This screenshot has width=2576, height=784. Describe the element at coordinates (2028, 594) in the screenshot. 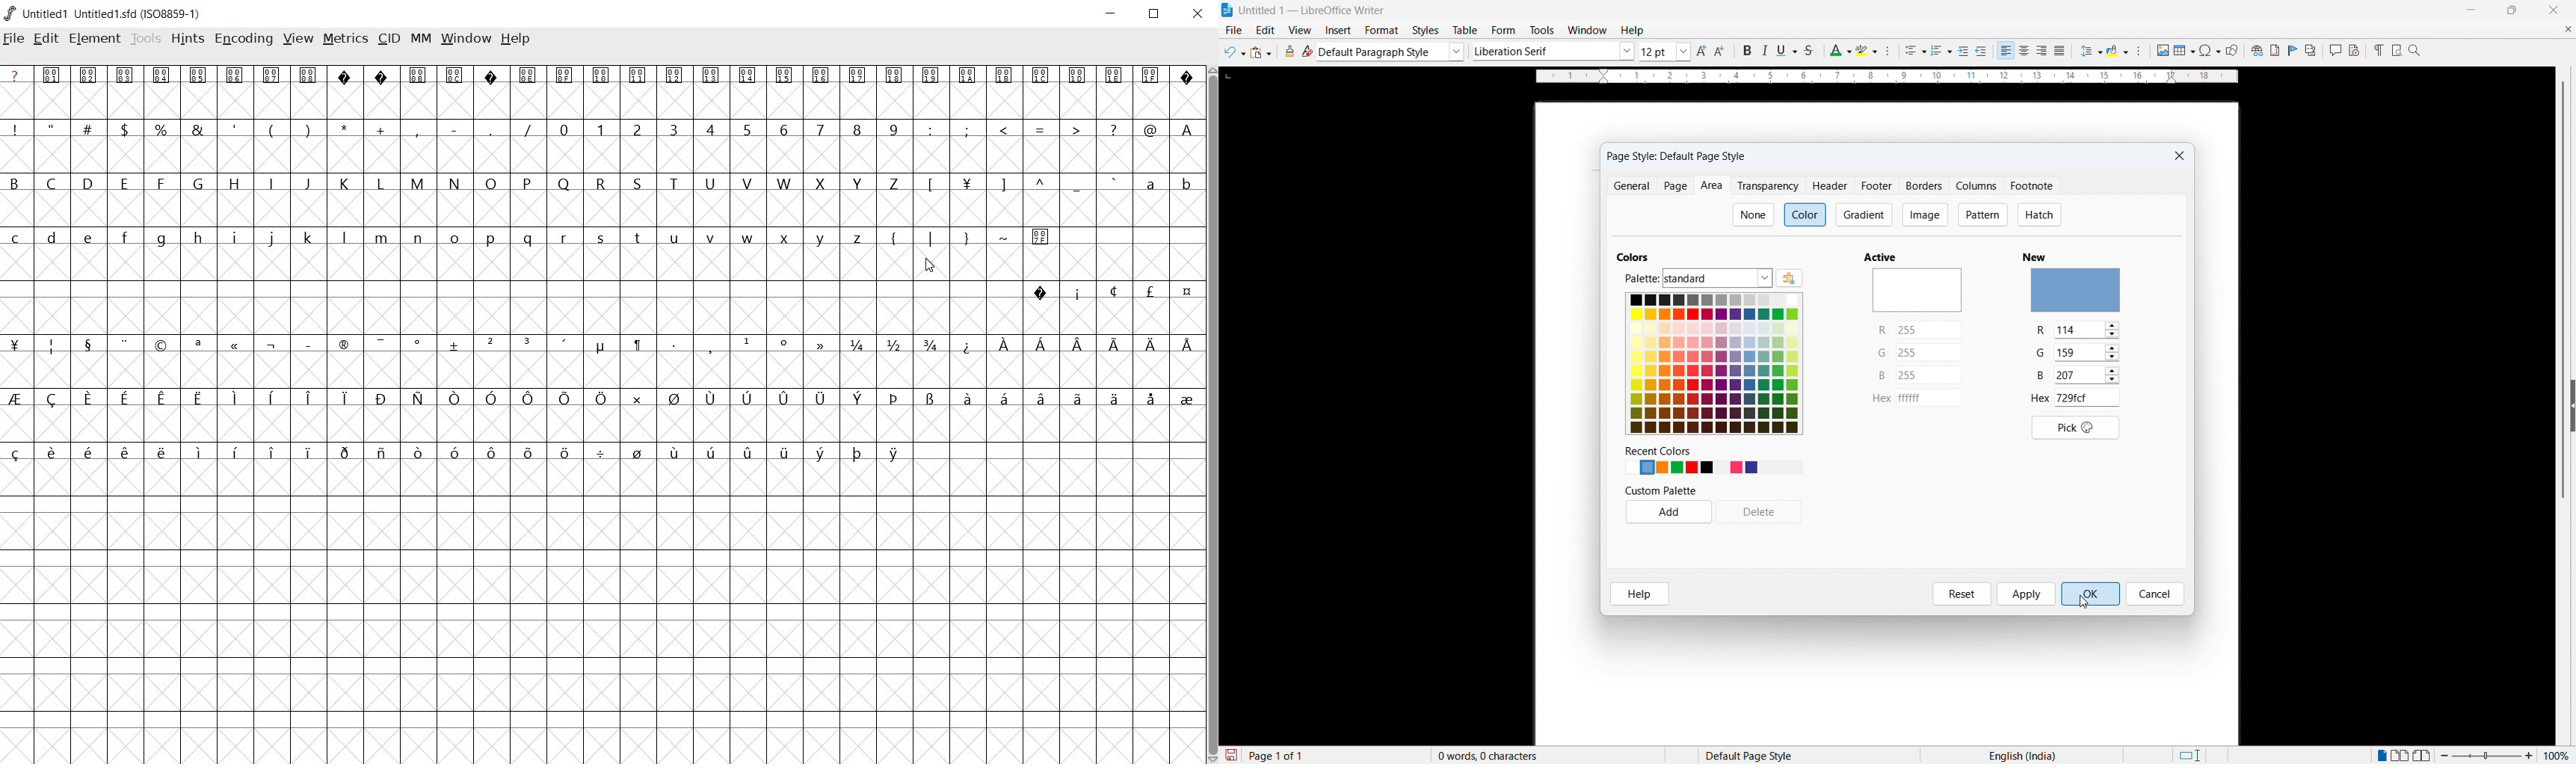

I see `Apply ` at that location.